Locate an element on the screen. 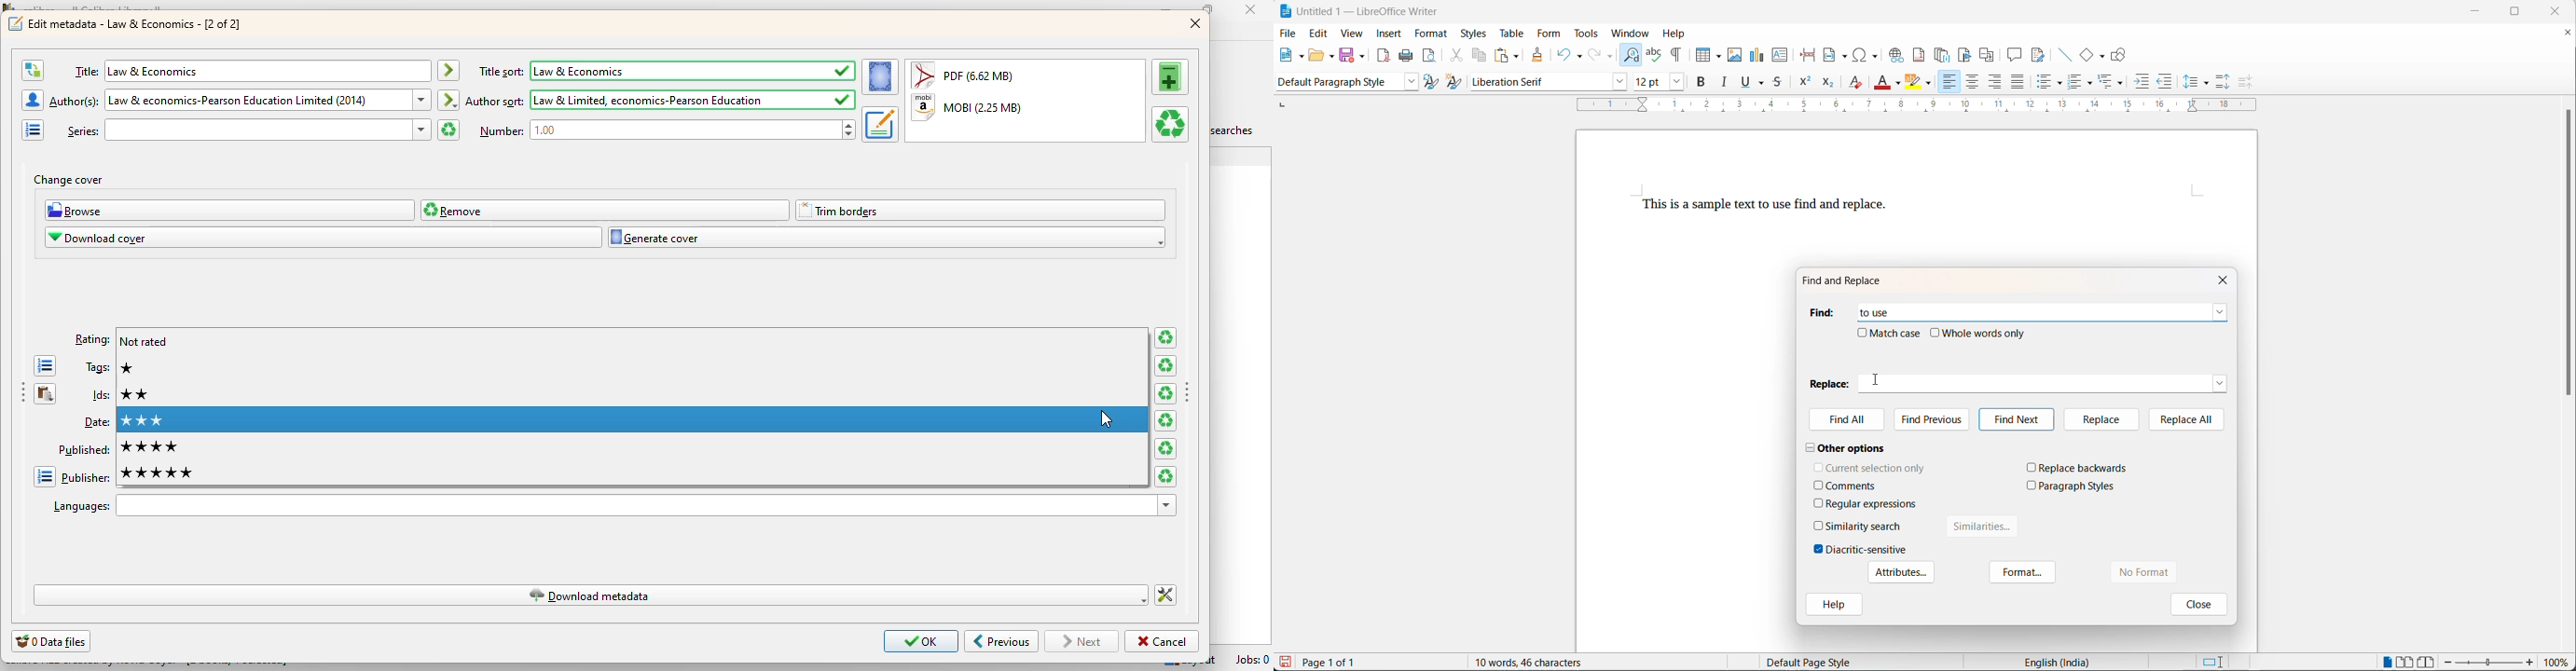 This screenshot has height=672, width=2576. text align left is located at coordinates (1948, 82).